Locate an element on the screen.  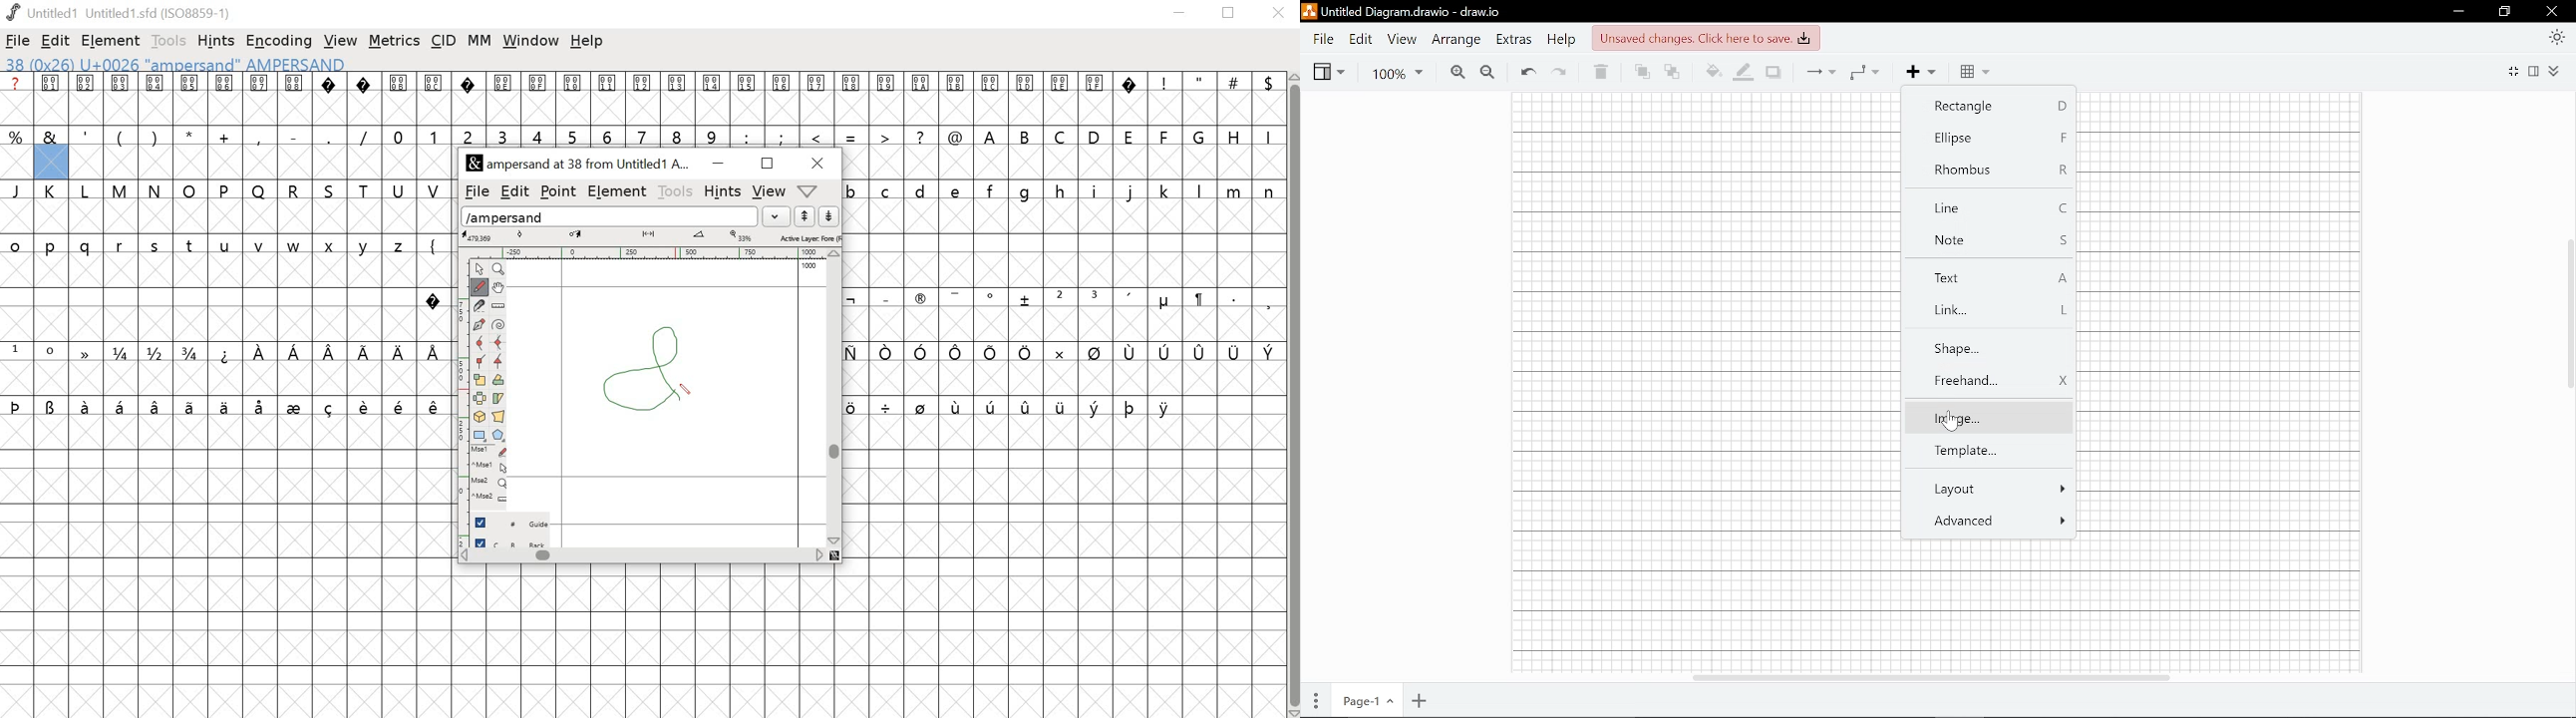
Fill line is located at coordinates (1742, 74).